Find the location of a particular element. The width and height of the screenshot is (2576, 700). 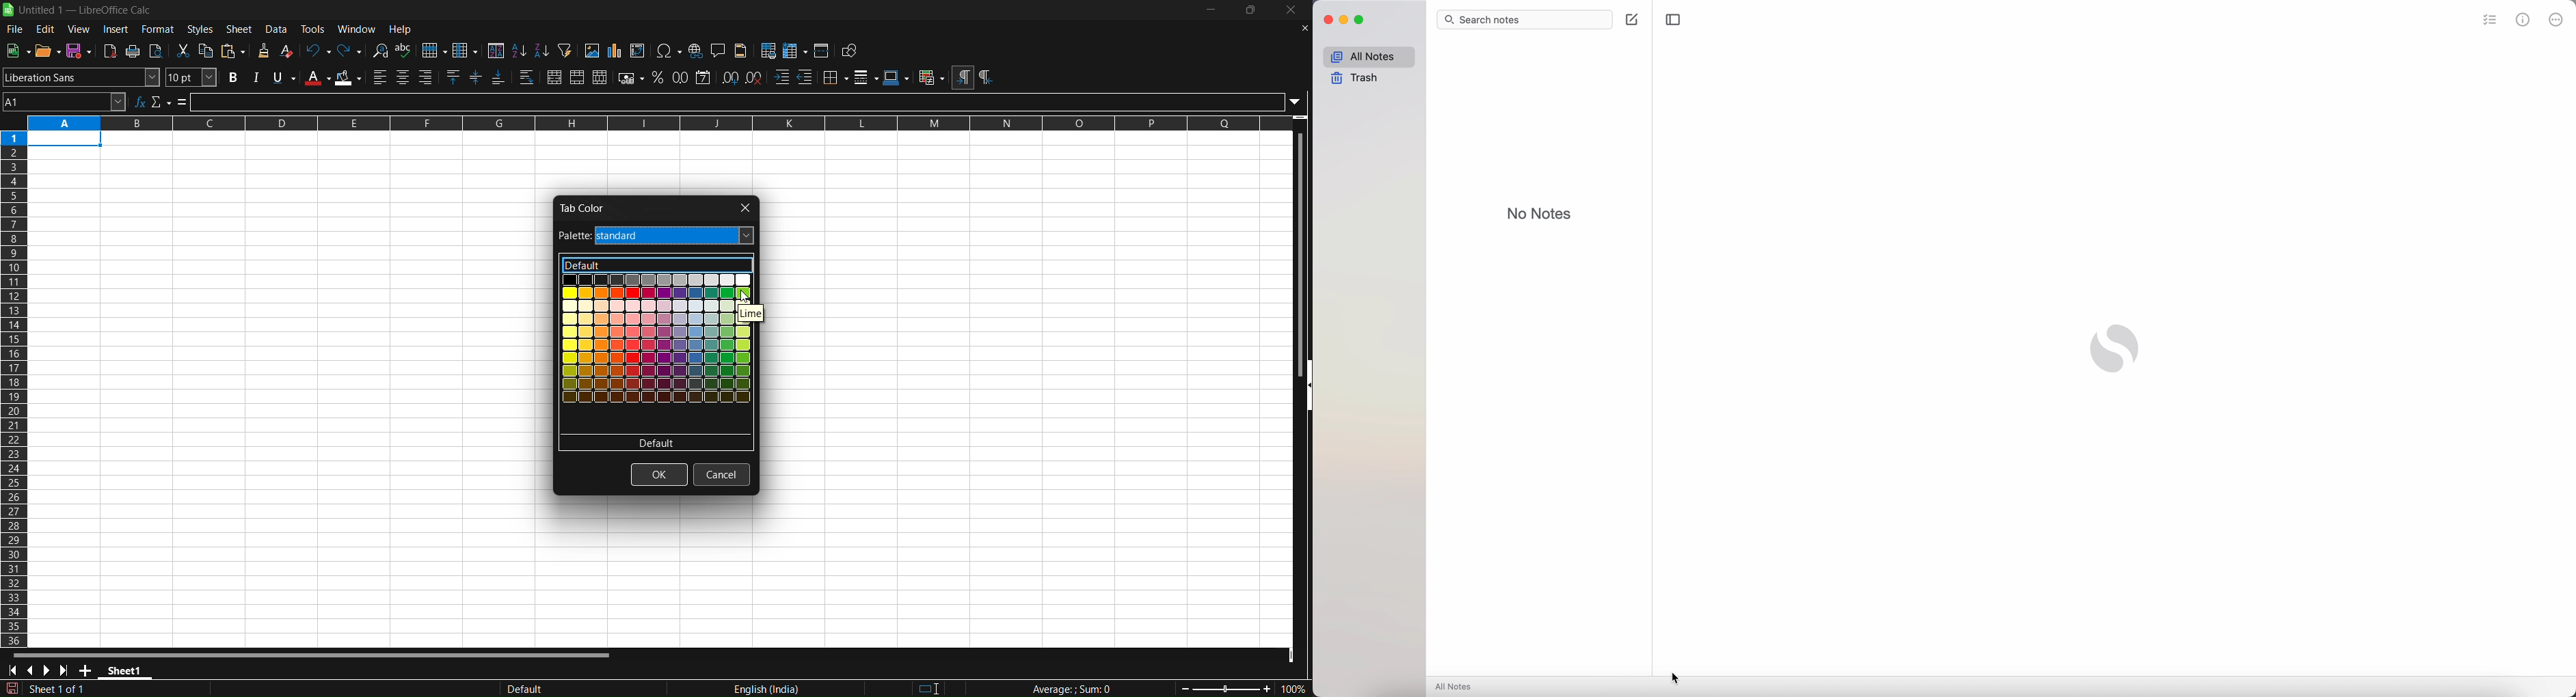

all notes is located at coordinates (1369, 55).